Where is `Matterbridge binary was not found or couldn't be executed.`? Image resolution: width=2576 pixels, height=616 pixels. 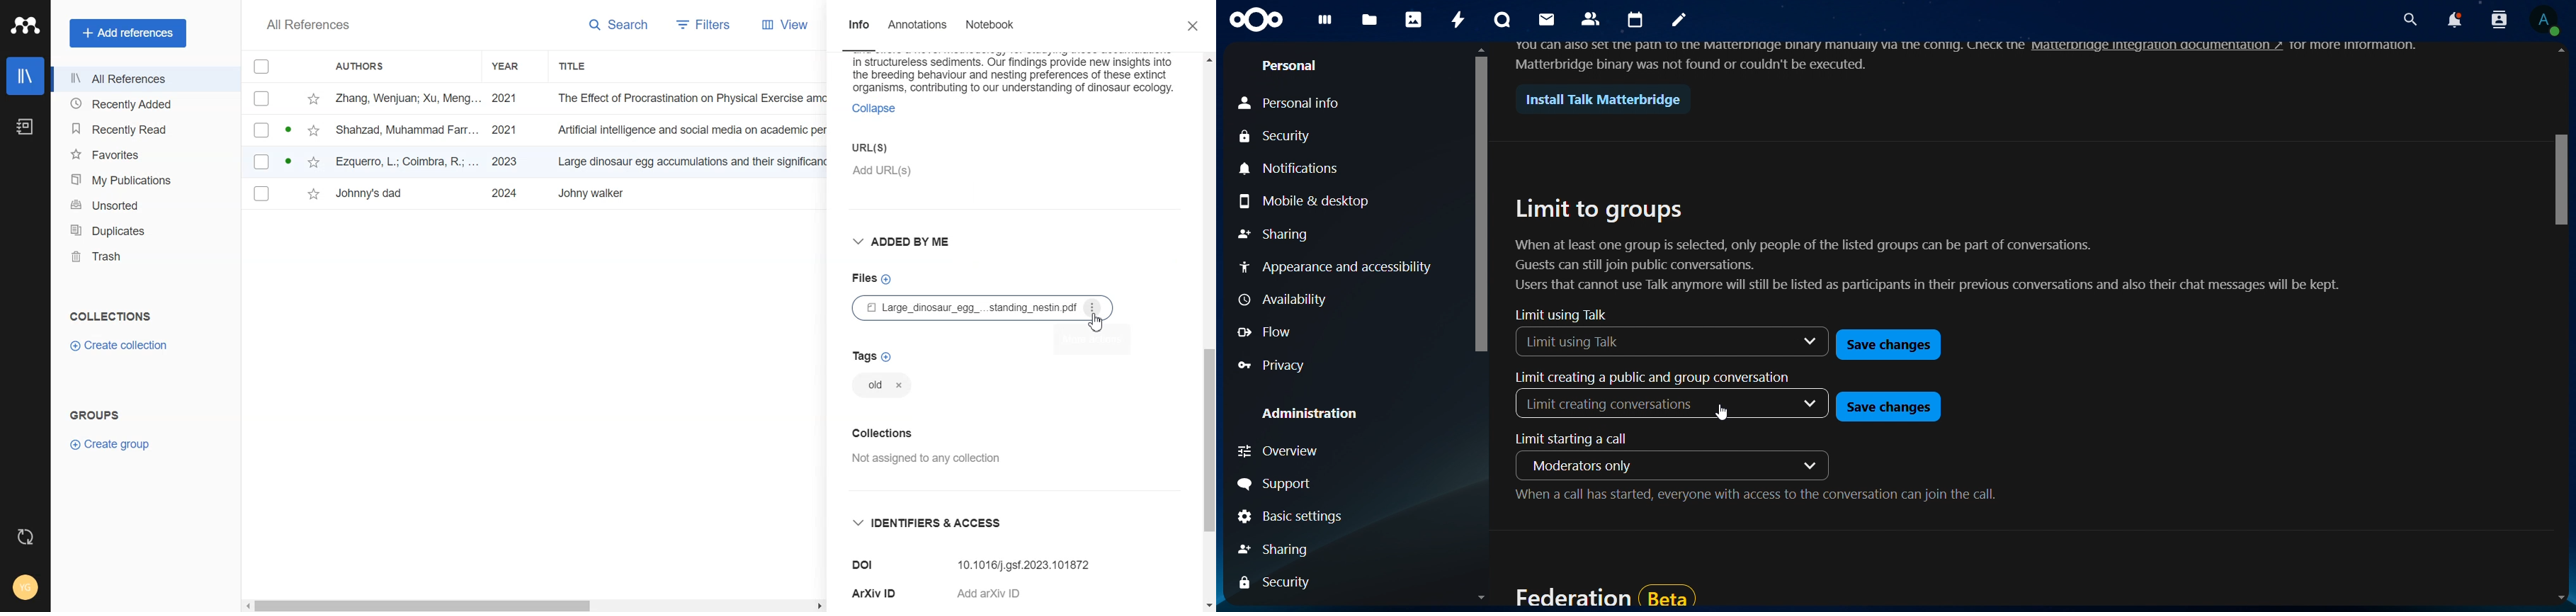 Matterbridge binary was not found or couldn't be executed. is located at coordinates (1693, 64).